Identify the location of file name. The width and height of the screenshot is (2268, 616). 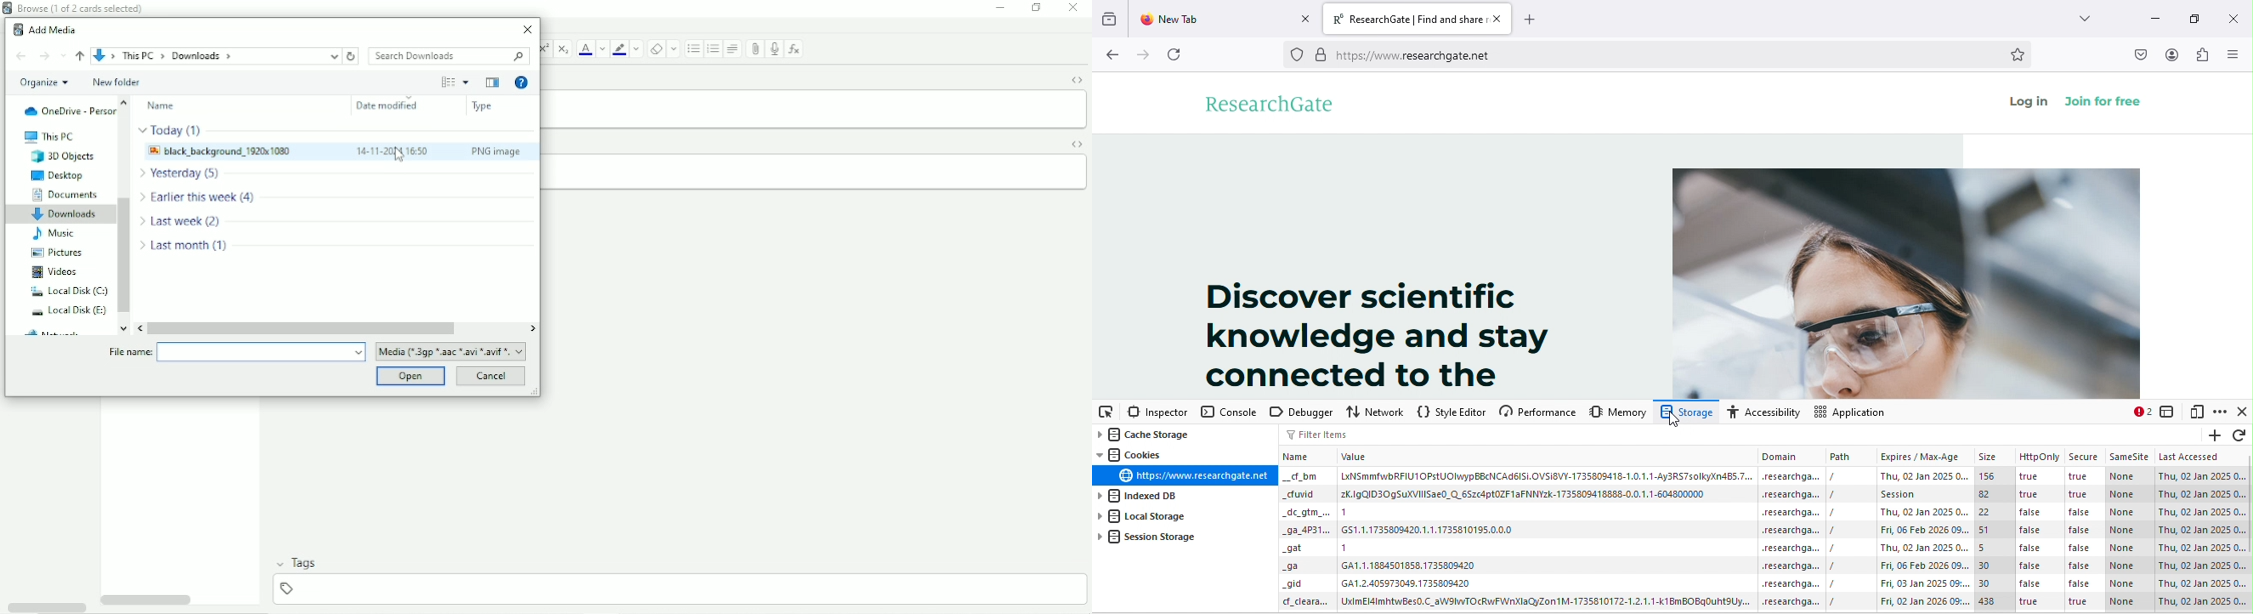
(126, 352).